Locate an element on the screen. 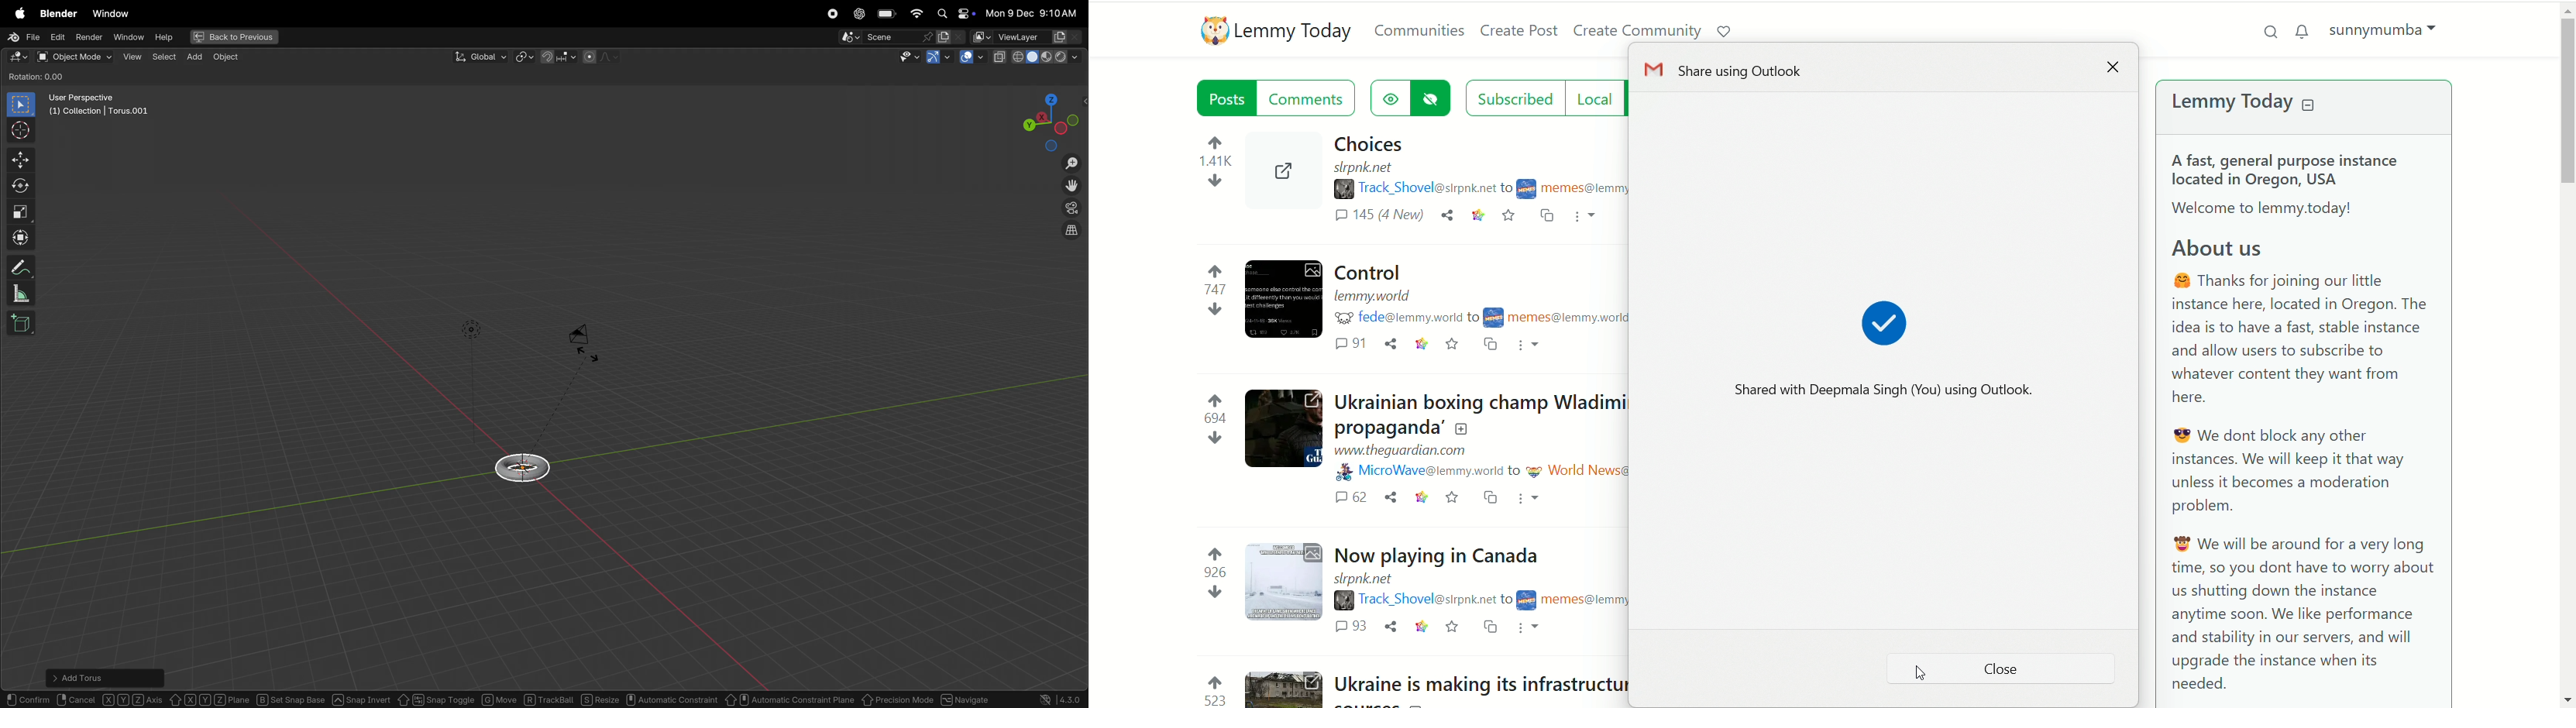  object is located at coordinates (226, 57).